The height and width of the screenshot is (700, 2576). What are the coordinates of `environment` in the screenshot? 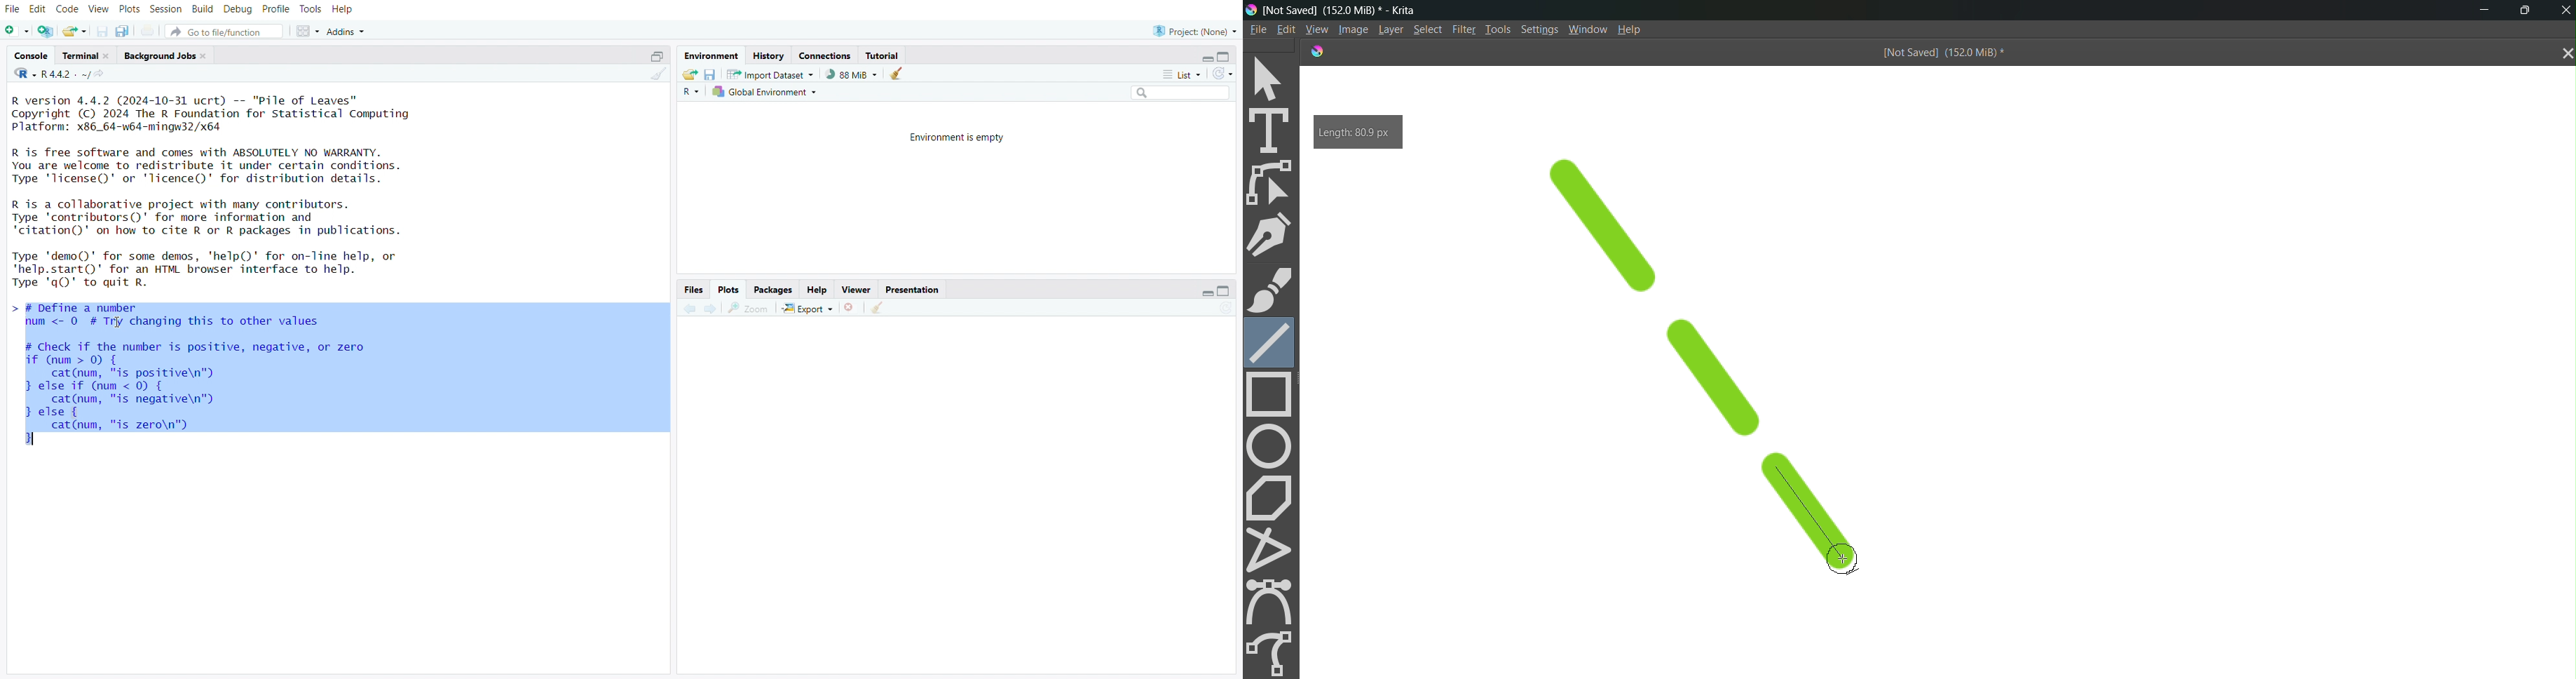 It's located at (713, 56).